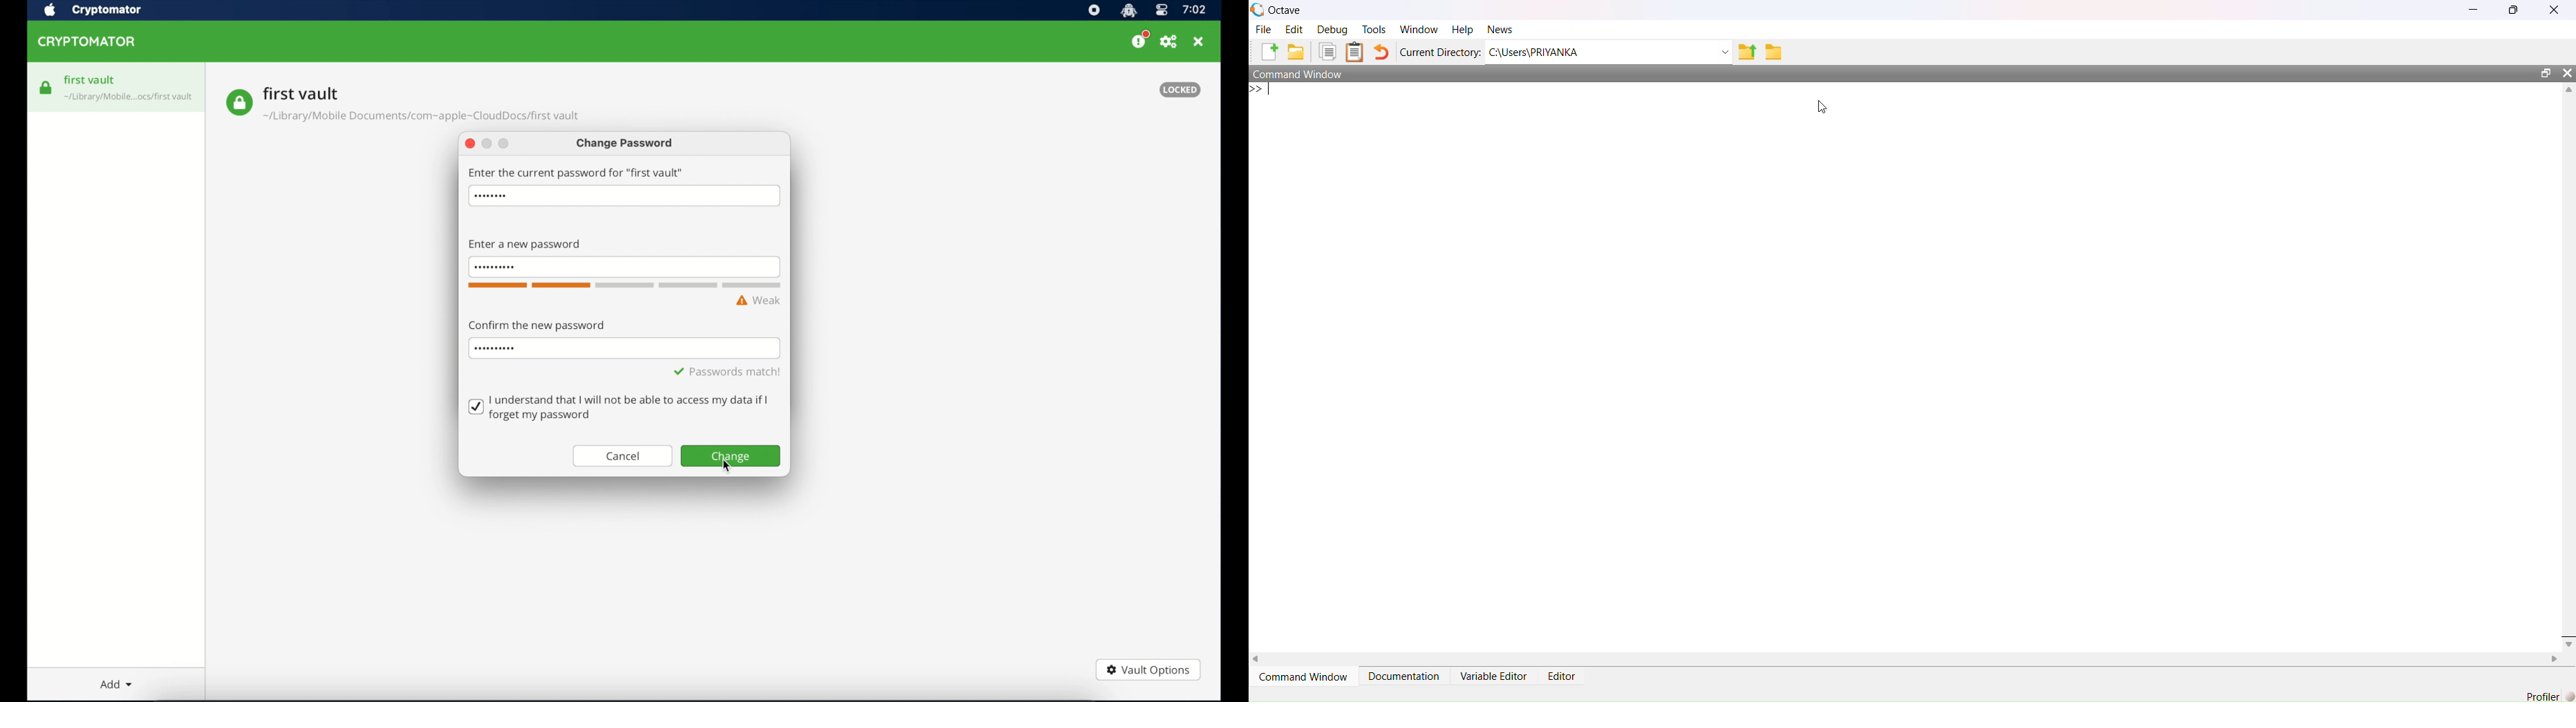 The image size is (2576, 728). Describe the element at coordinates (1463, 32) in the screenshot. I see `Help` at that location.